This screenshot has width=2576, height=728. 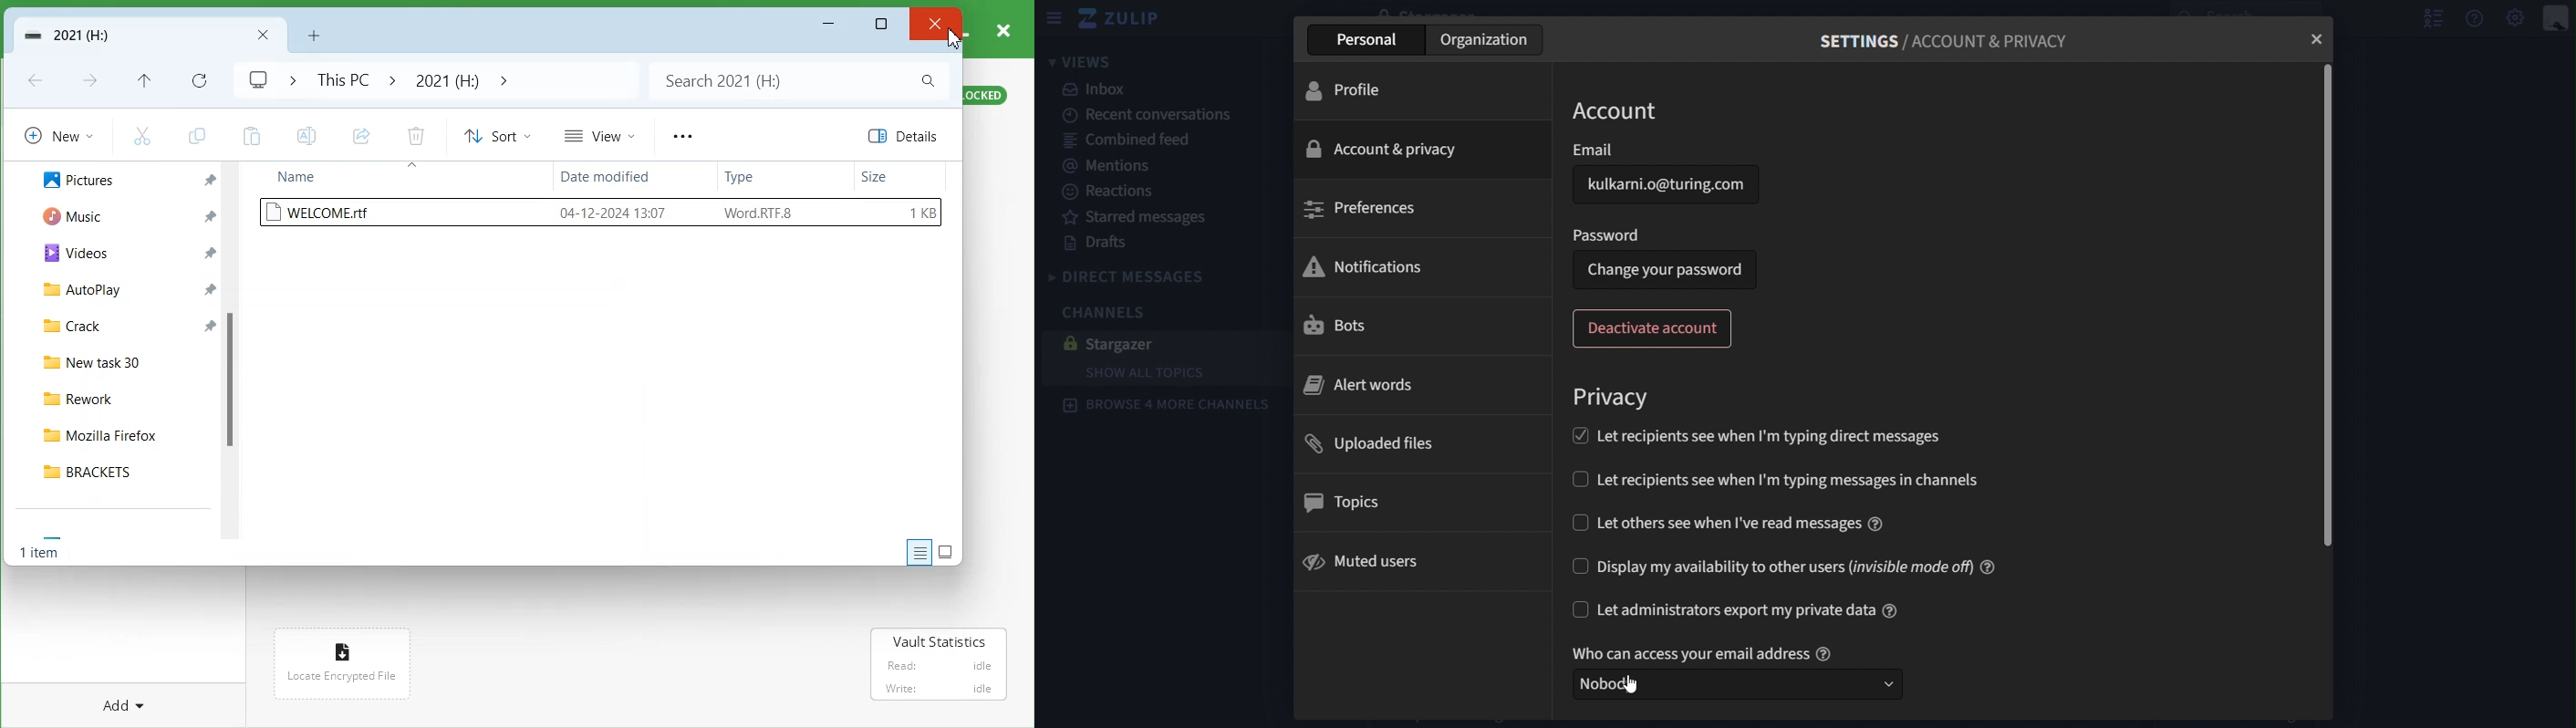 What do you see at coordinates (1146, 372) in the screenshot?
I see `show all topics` at bounding box center [1146, 372].